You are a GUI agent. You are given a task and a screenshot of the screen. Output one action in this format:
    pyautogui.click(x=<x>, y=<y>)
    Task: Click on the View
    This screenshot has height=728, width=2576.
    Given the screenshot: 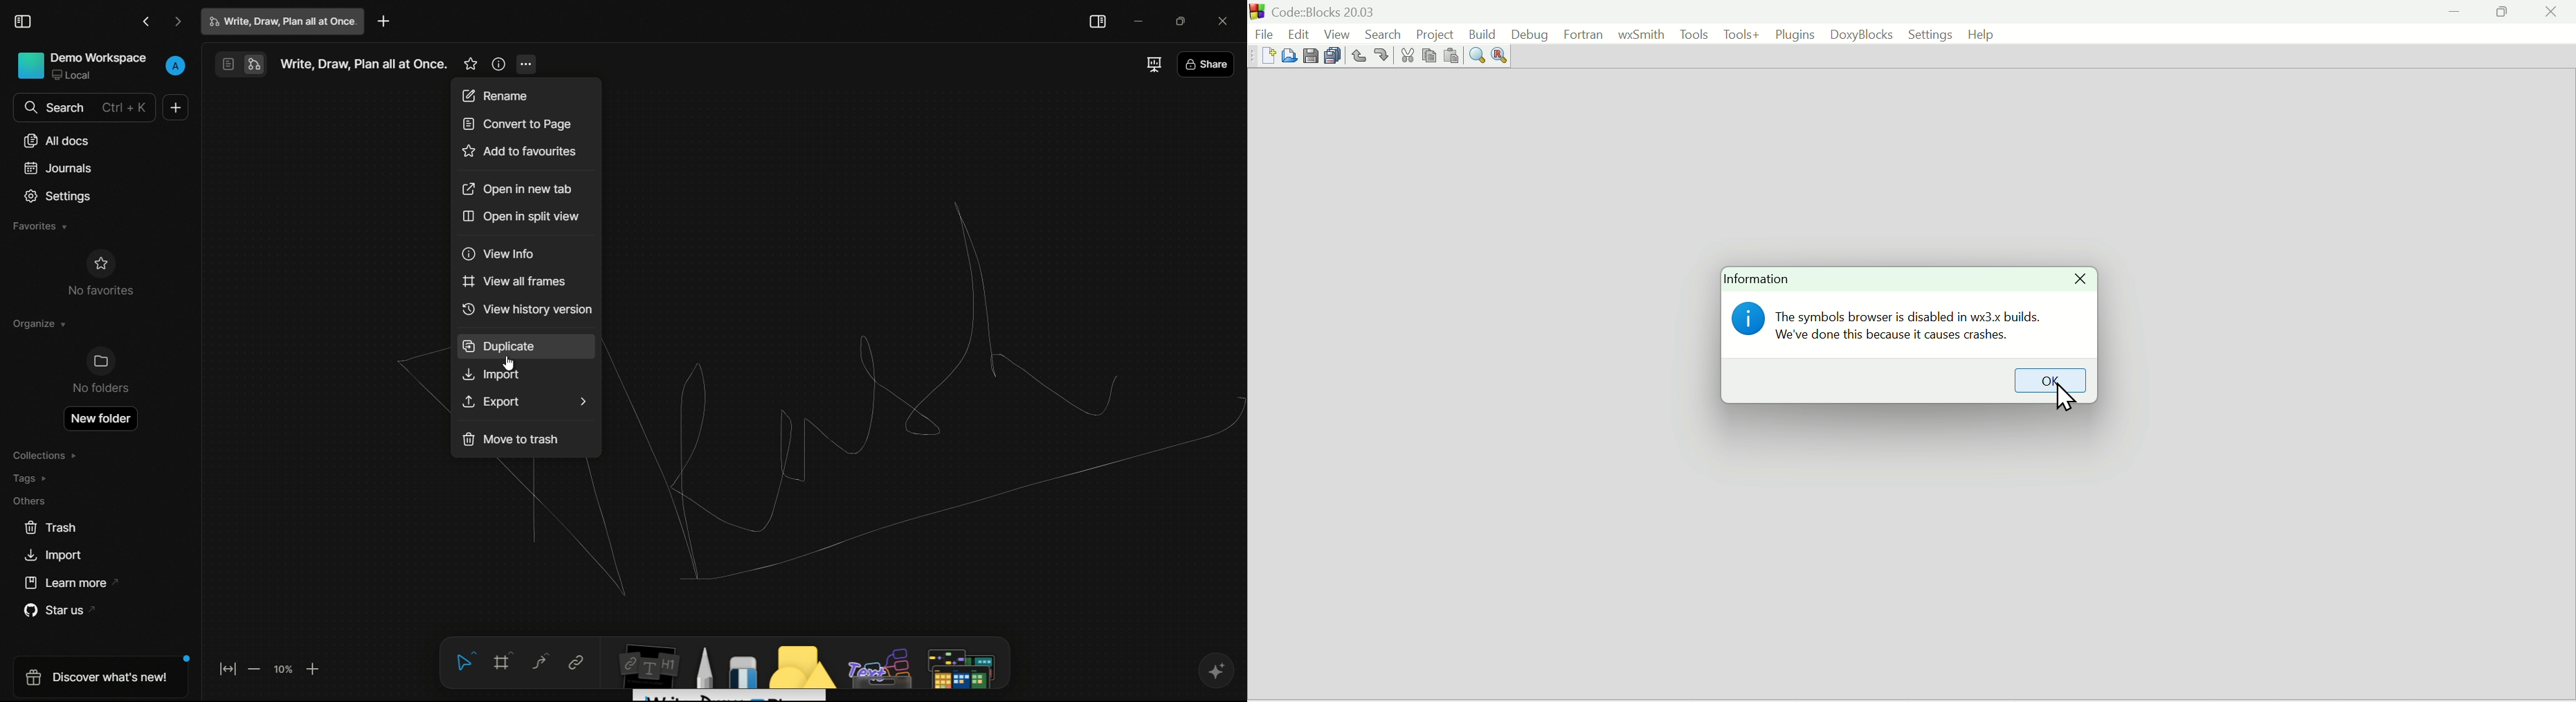 What is the action you would take?
    pyautogui.click(x=1334, y=32)
    